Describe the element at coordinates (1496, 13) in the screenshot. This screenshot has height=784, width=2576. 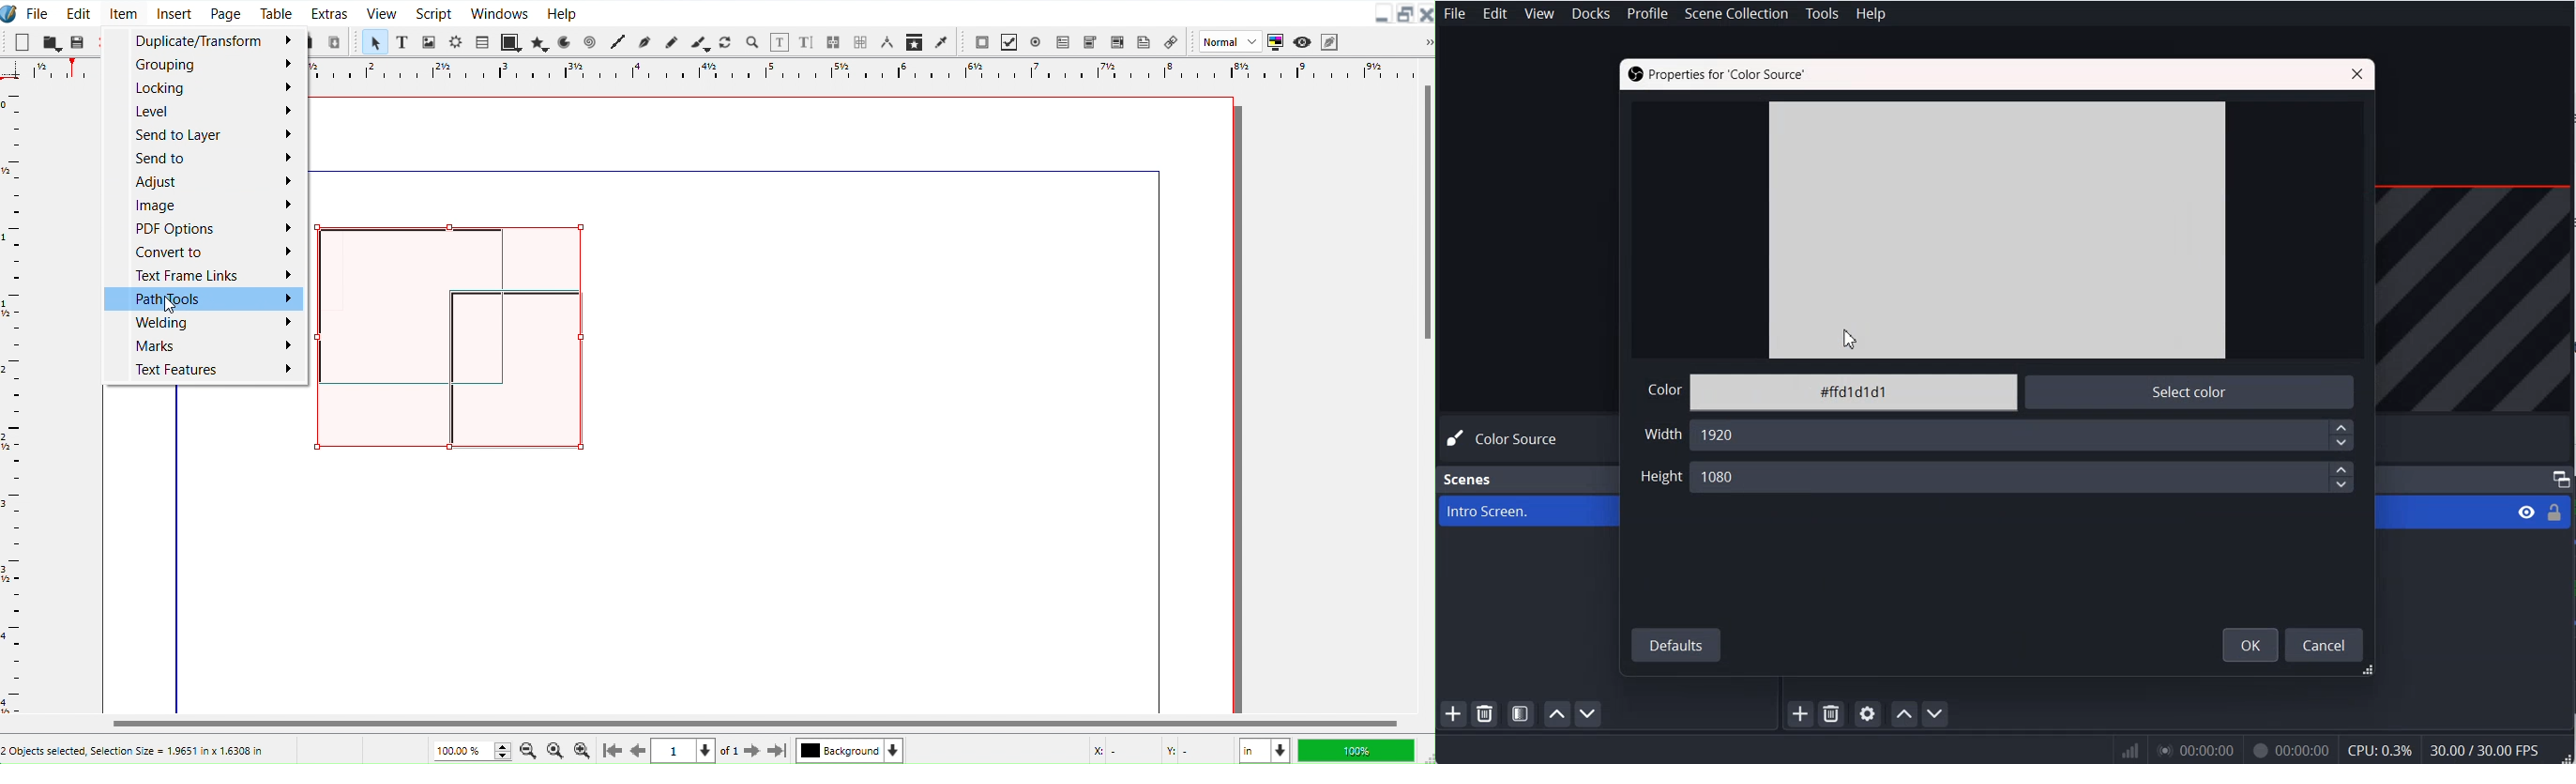
I see `Edit` at that location.